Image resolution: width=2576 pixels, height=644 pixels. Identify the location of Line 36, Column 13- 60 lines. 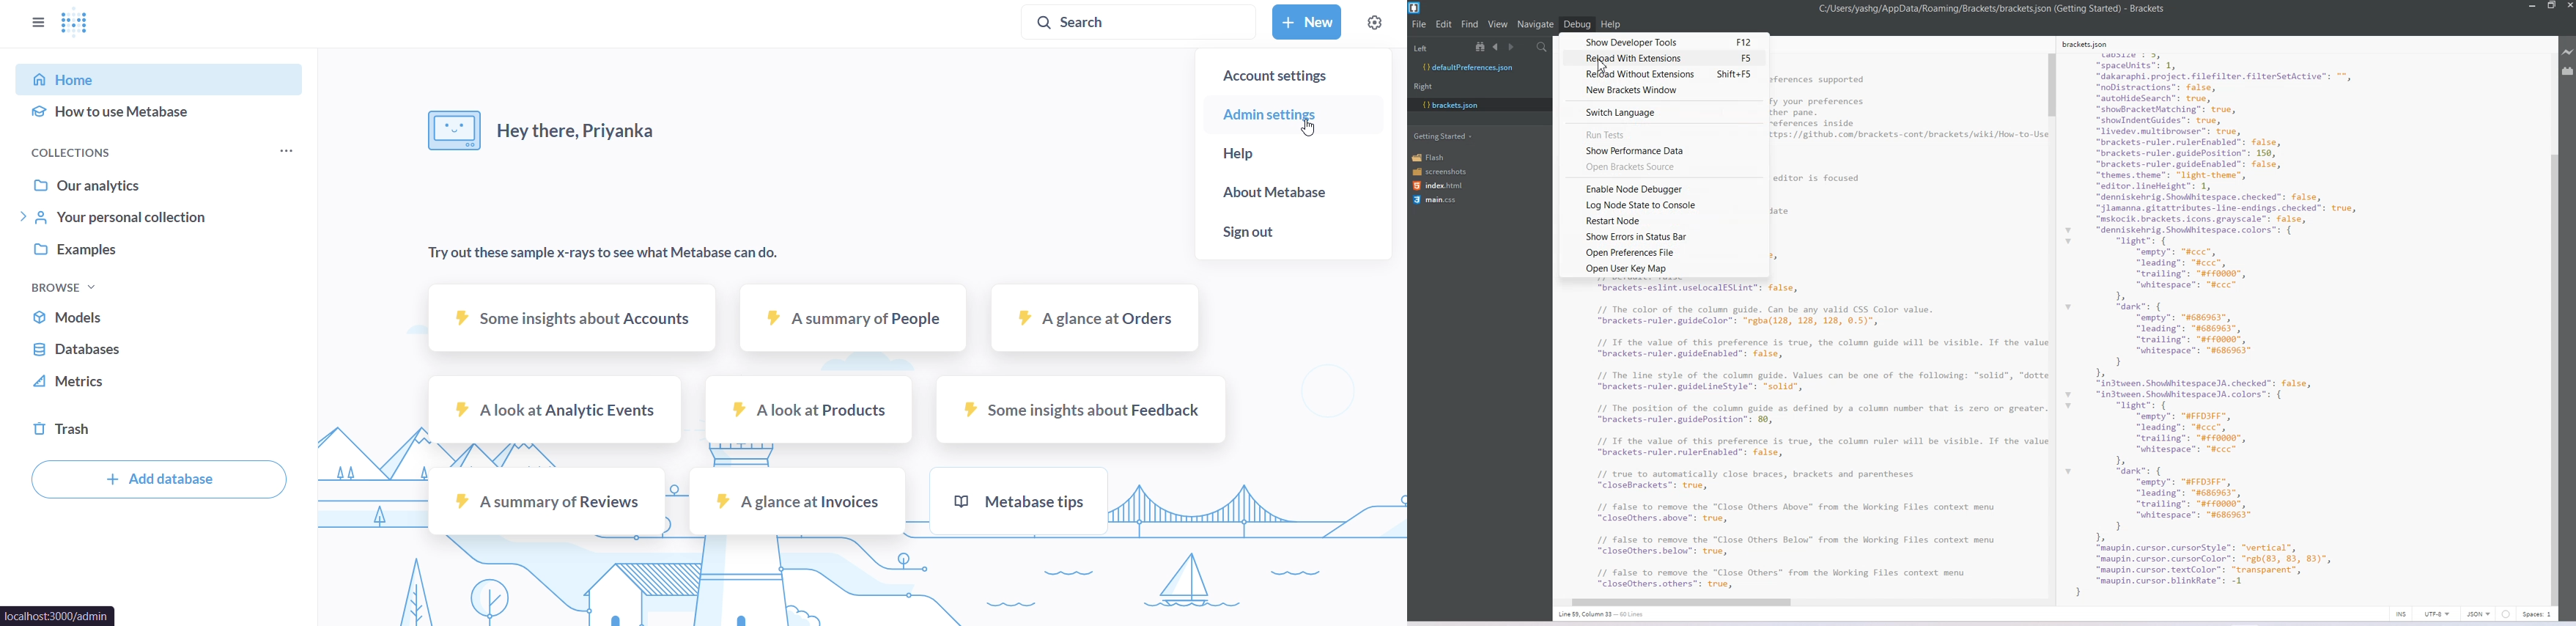
(1607, 614).